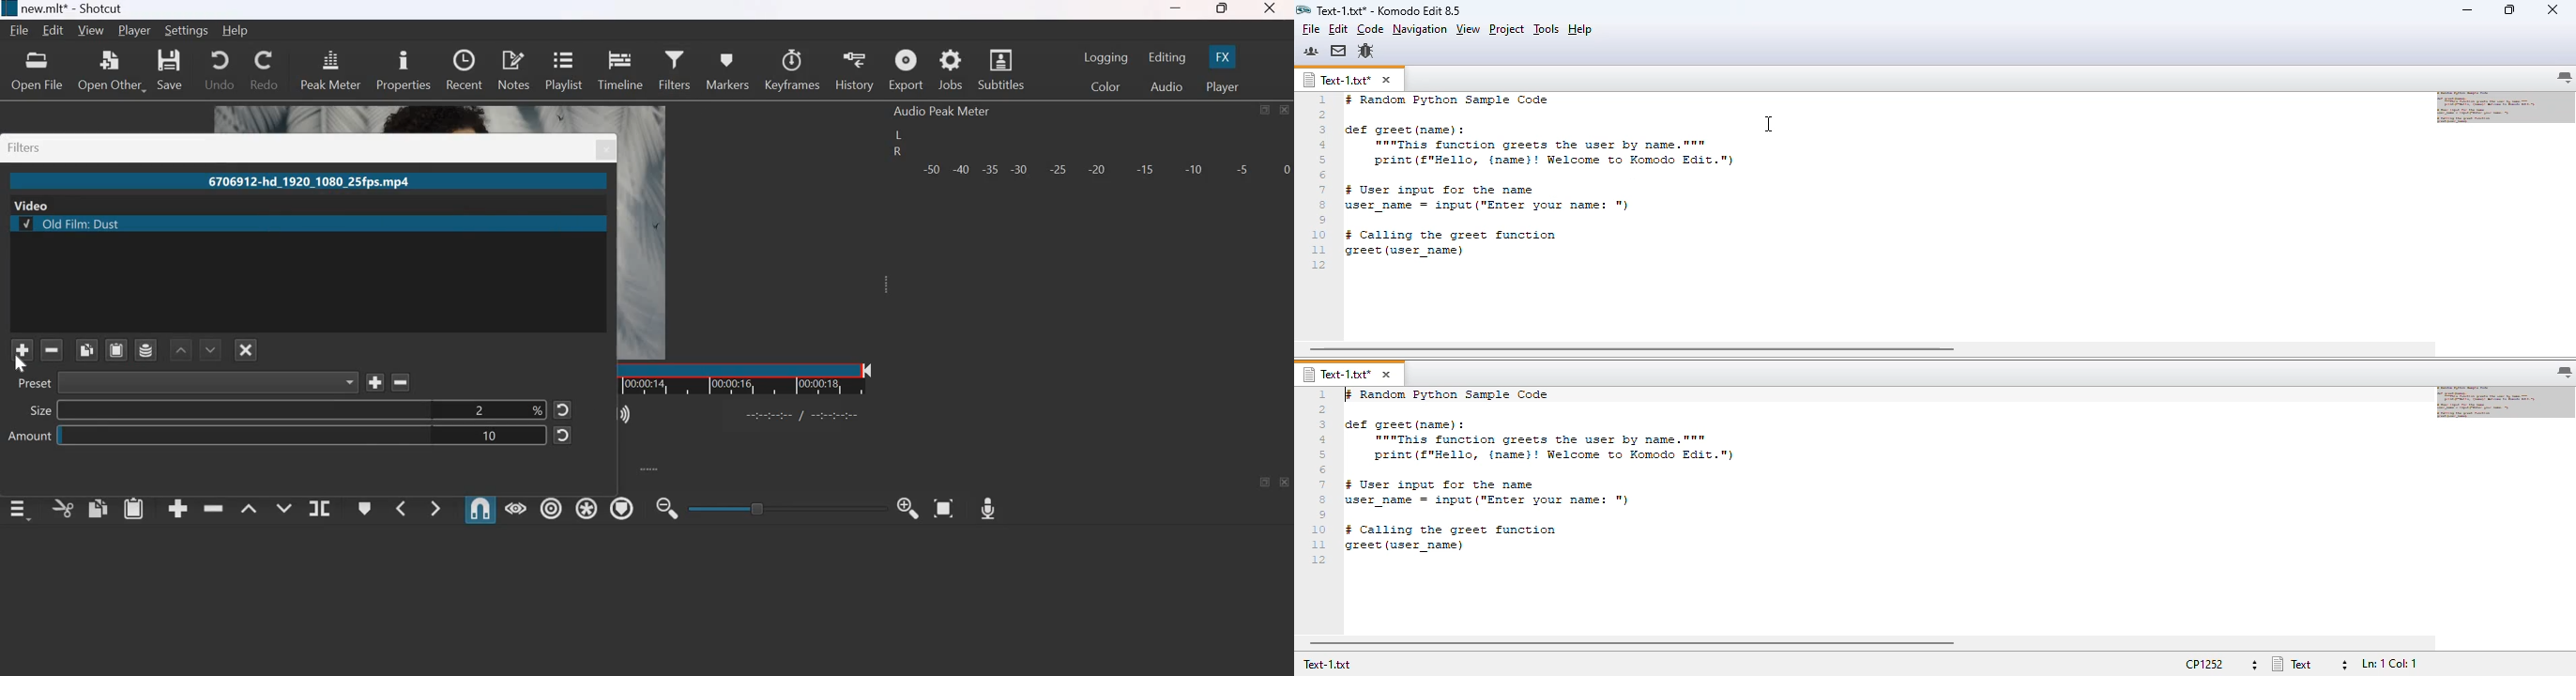 Image resolution: width=2576 pixels, height=700 pixels. Describe the element at coordinates (173, 71) in the screenshot. I see `save` at that location.